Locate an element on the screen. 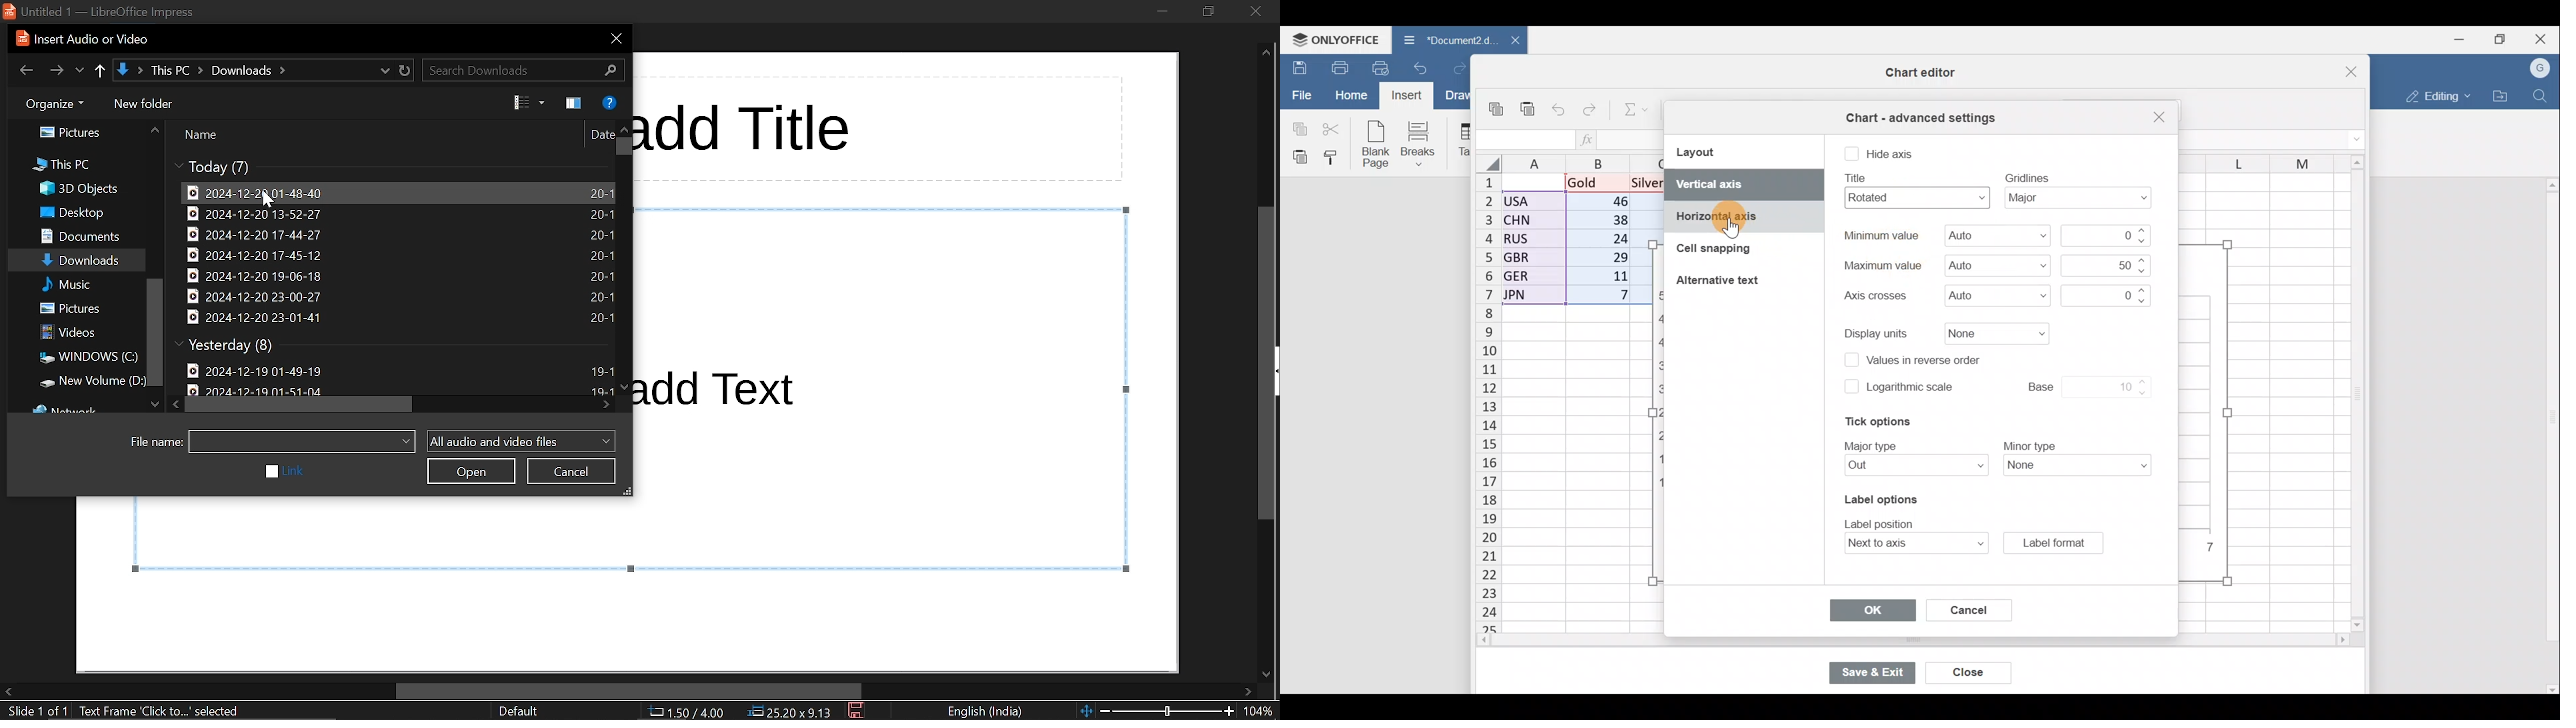 This screenshot has height=728, width=2576. Save & exit is located at coordinates (1871, 672).